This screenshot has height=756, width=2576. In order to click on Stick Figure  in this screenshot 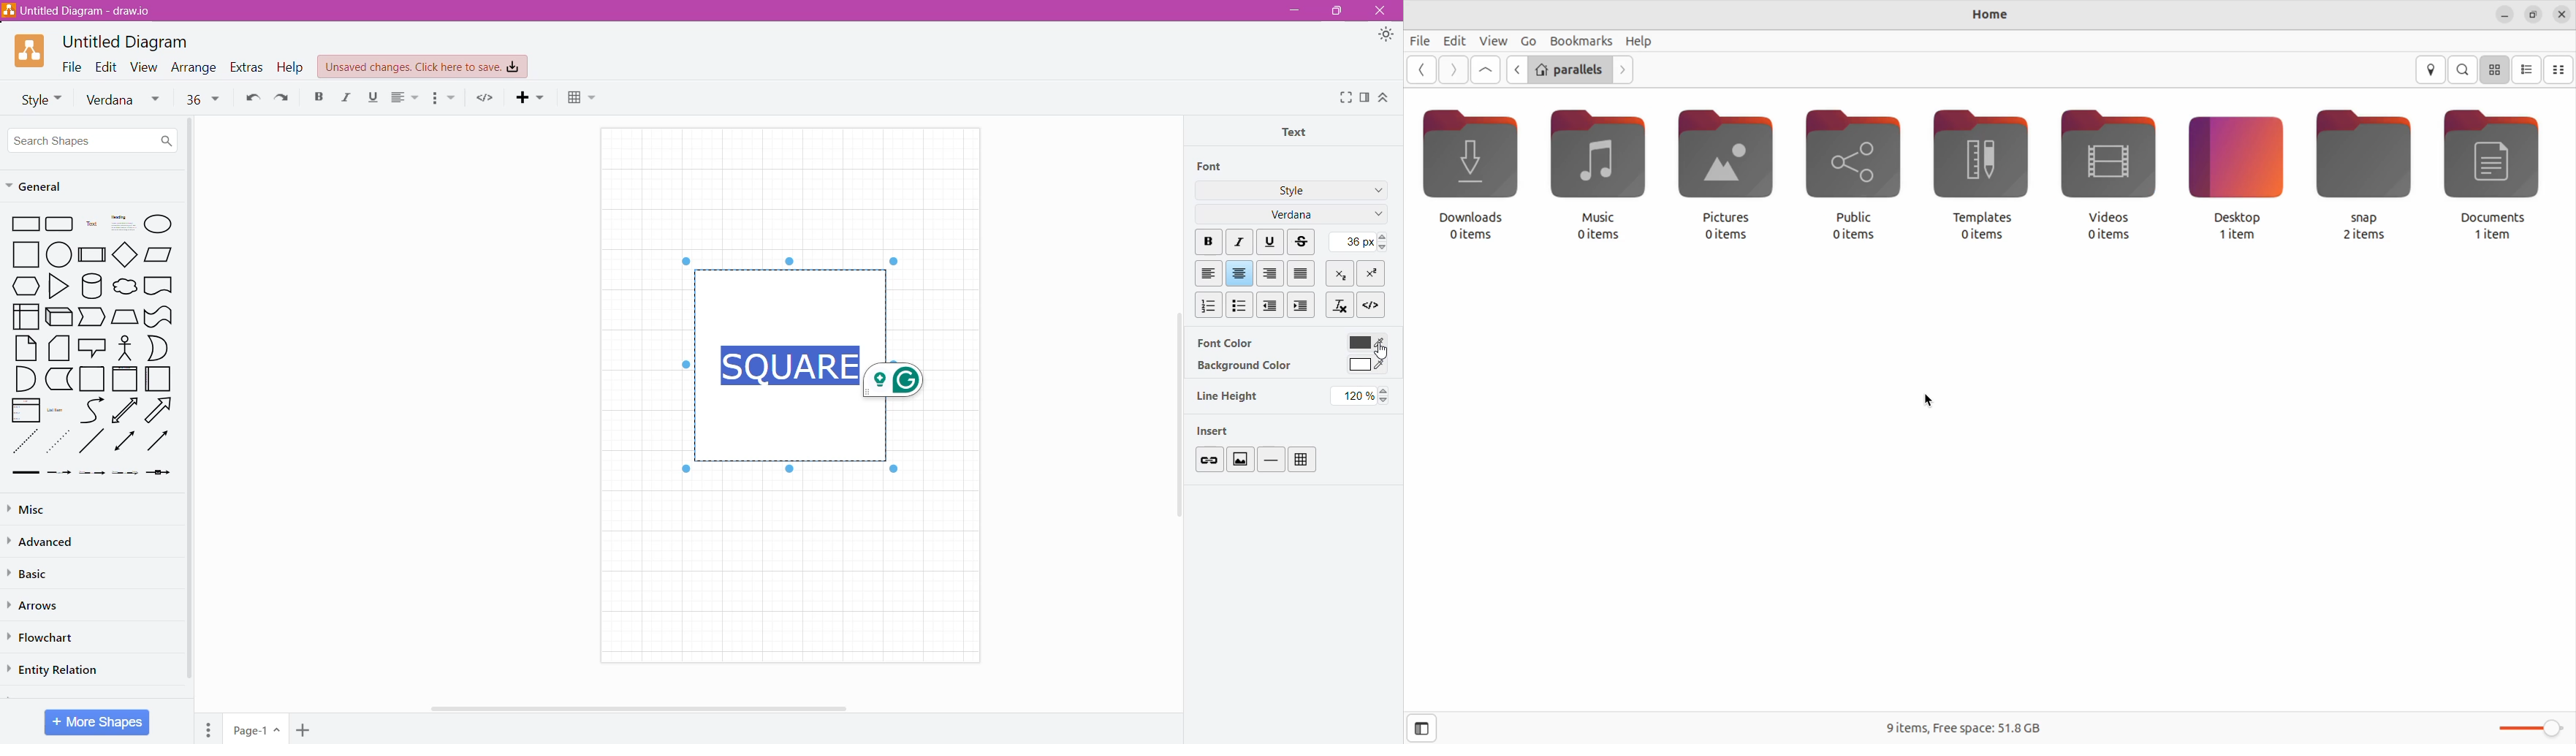, I will do `click(126, 346)`.